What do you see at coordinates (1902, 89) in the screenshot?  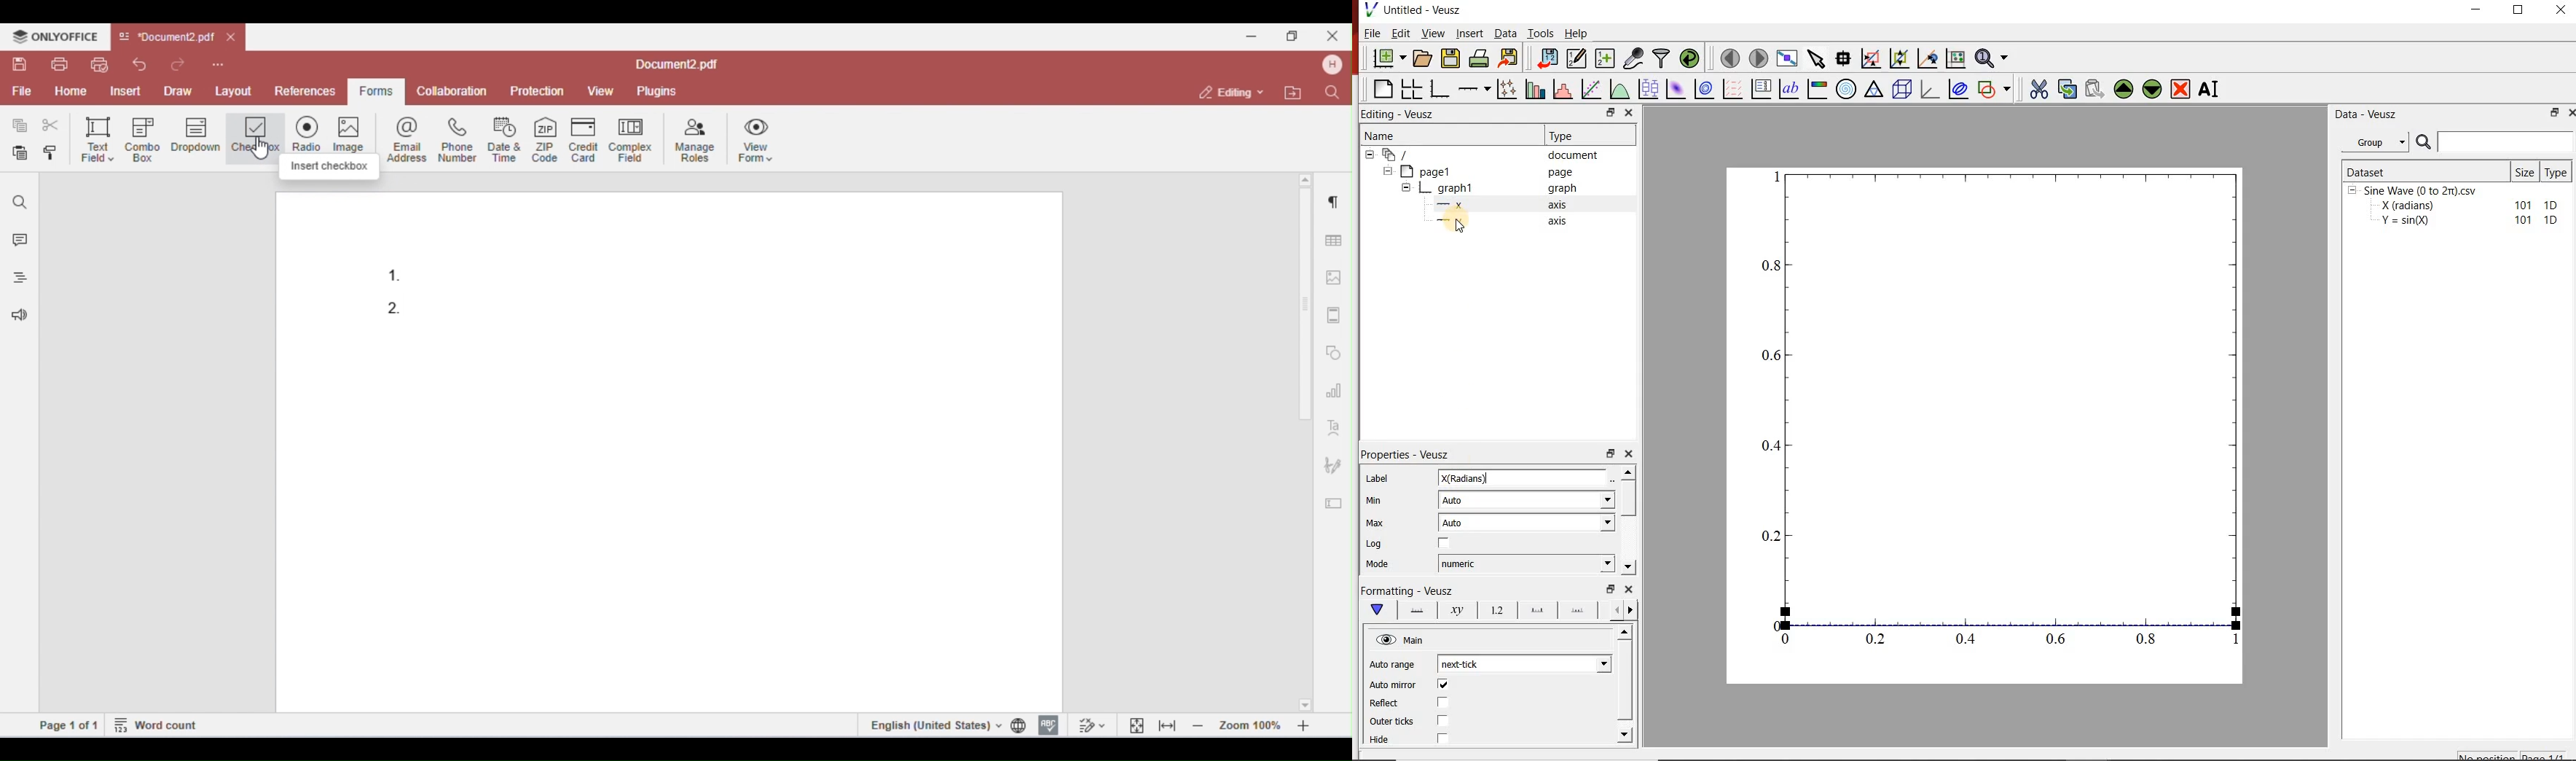 I see `3d scene` at bounding box center [1902, 89].